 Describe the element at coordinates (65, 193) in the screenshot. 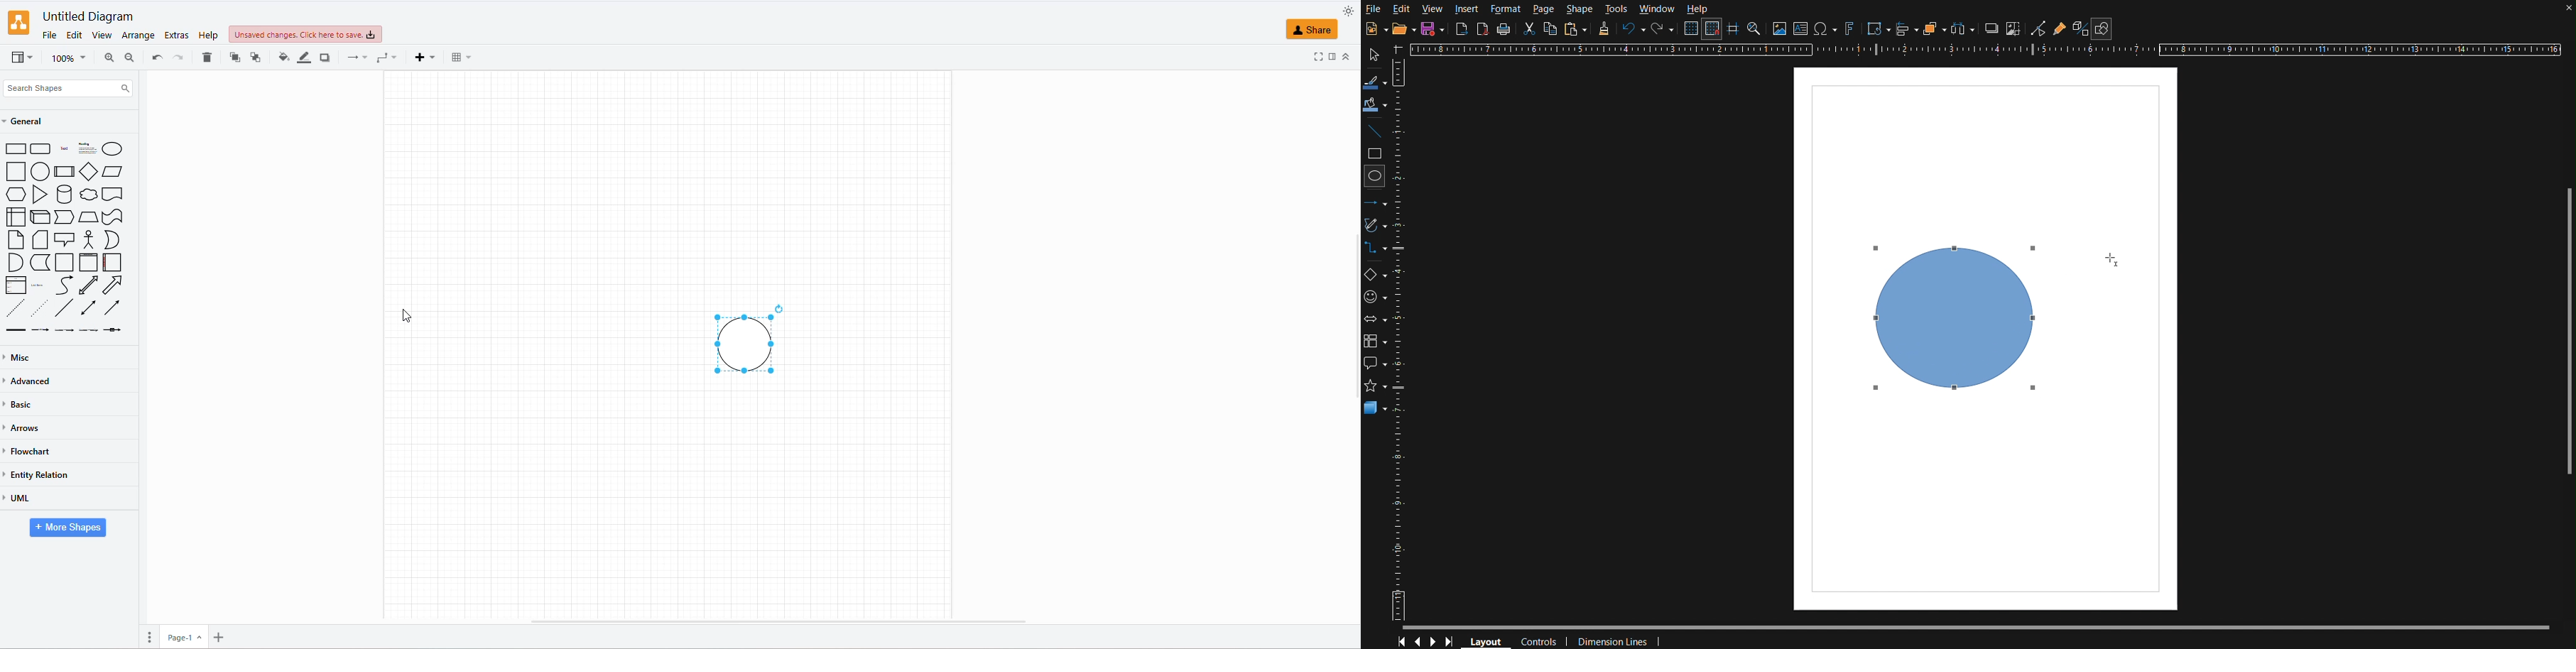

I see `CYLINDER` at that location.